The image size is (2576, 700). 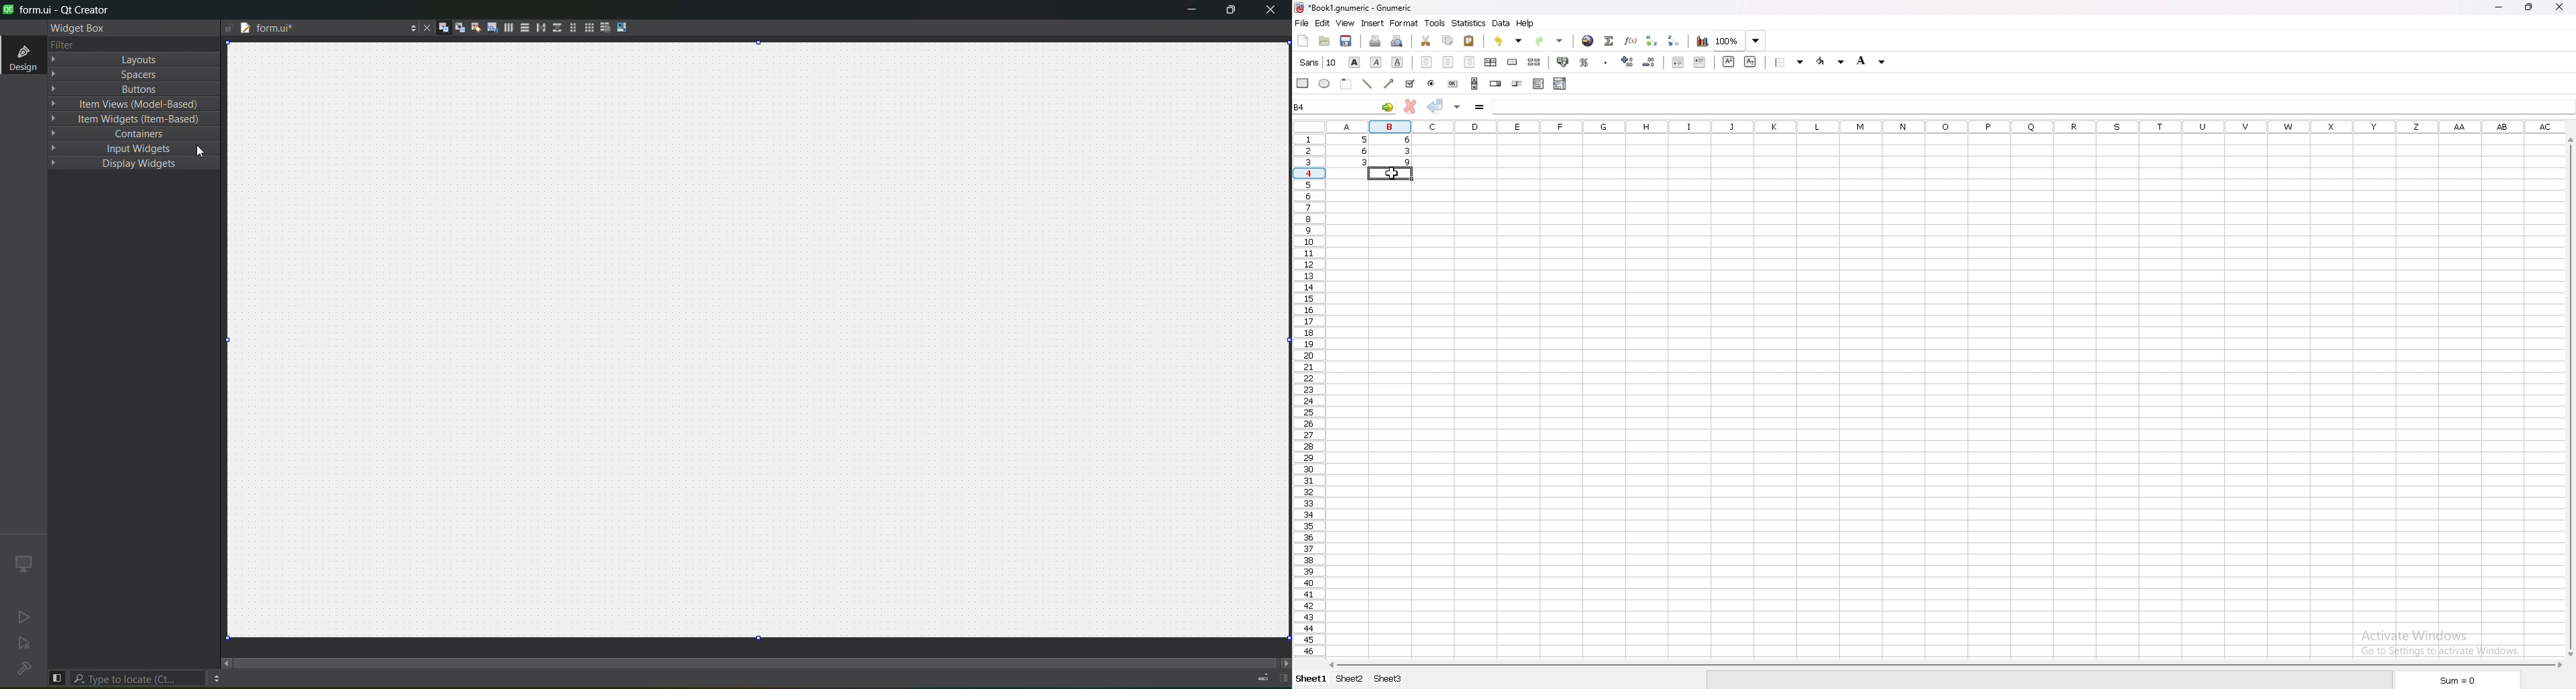 I want to click on tools, so click(x=1435, y=23).